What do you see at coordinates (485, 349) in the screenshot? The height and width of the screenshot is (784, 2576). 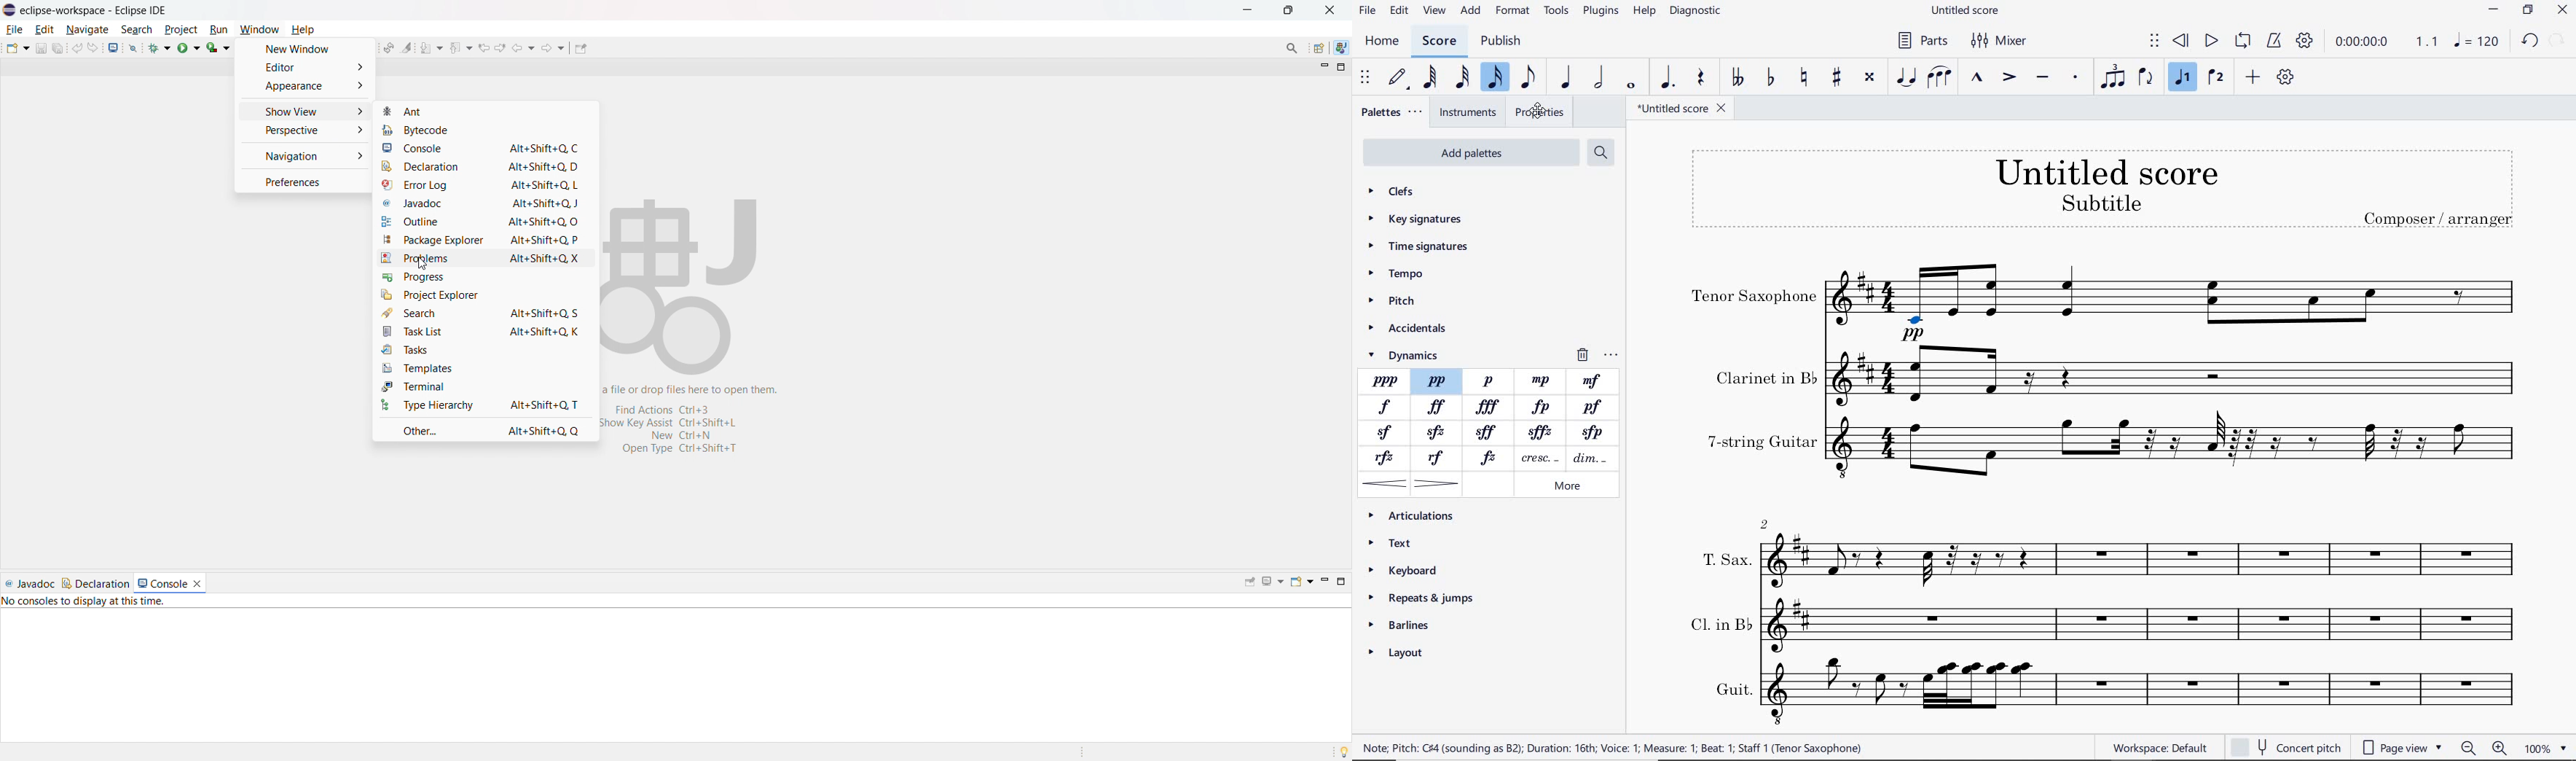 I see `tasks` at bounding box center [485, 349].